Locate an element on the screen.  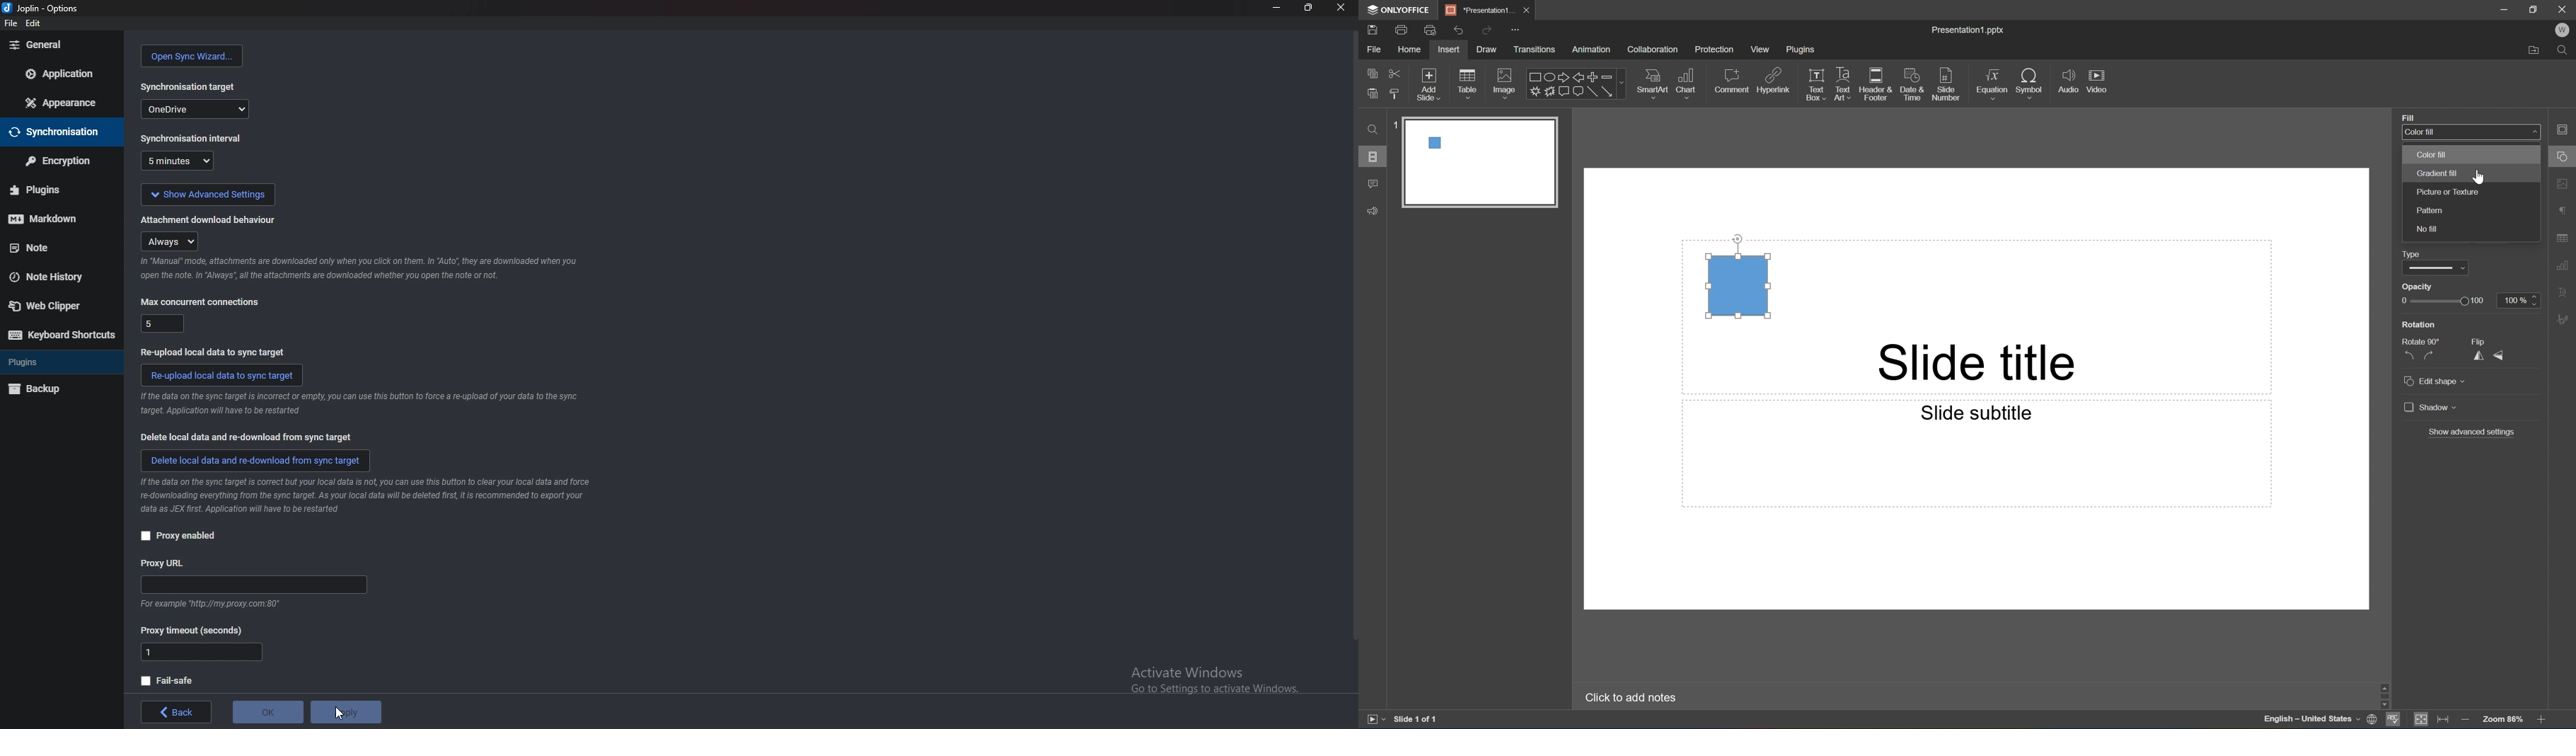
Image settings is located at coordinates (2566, 182).